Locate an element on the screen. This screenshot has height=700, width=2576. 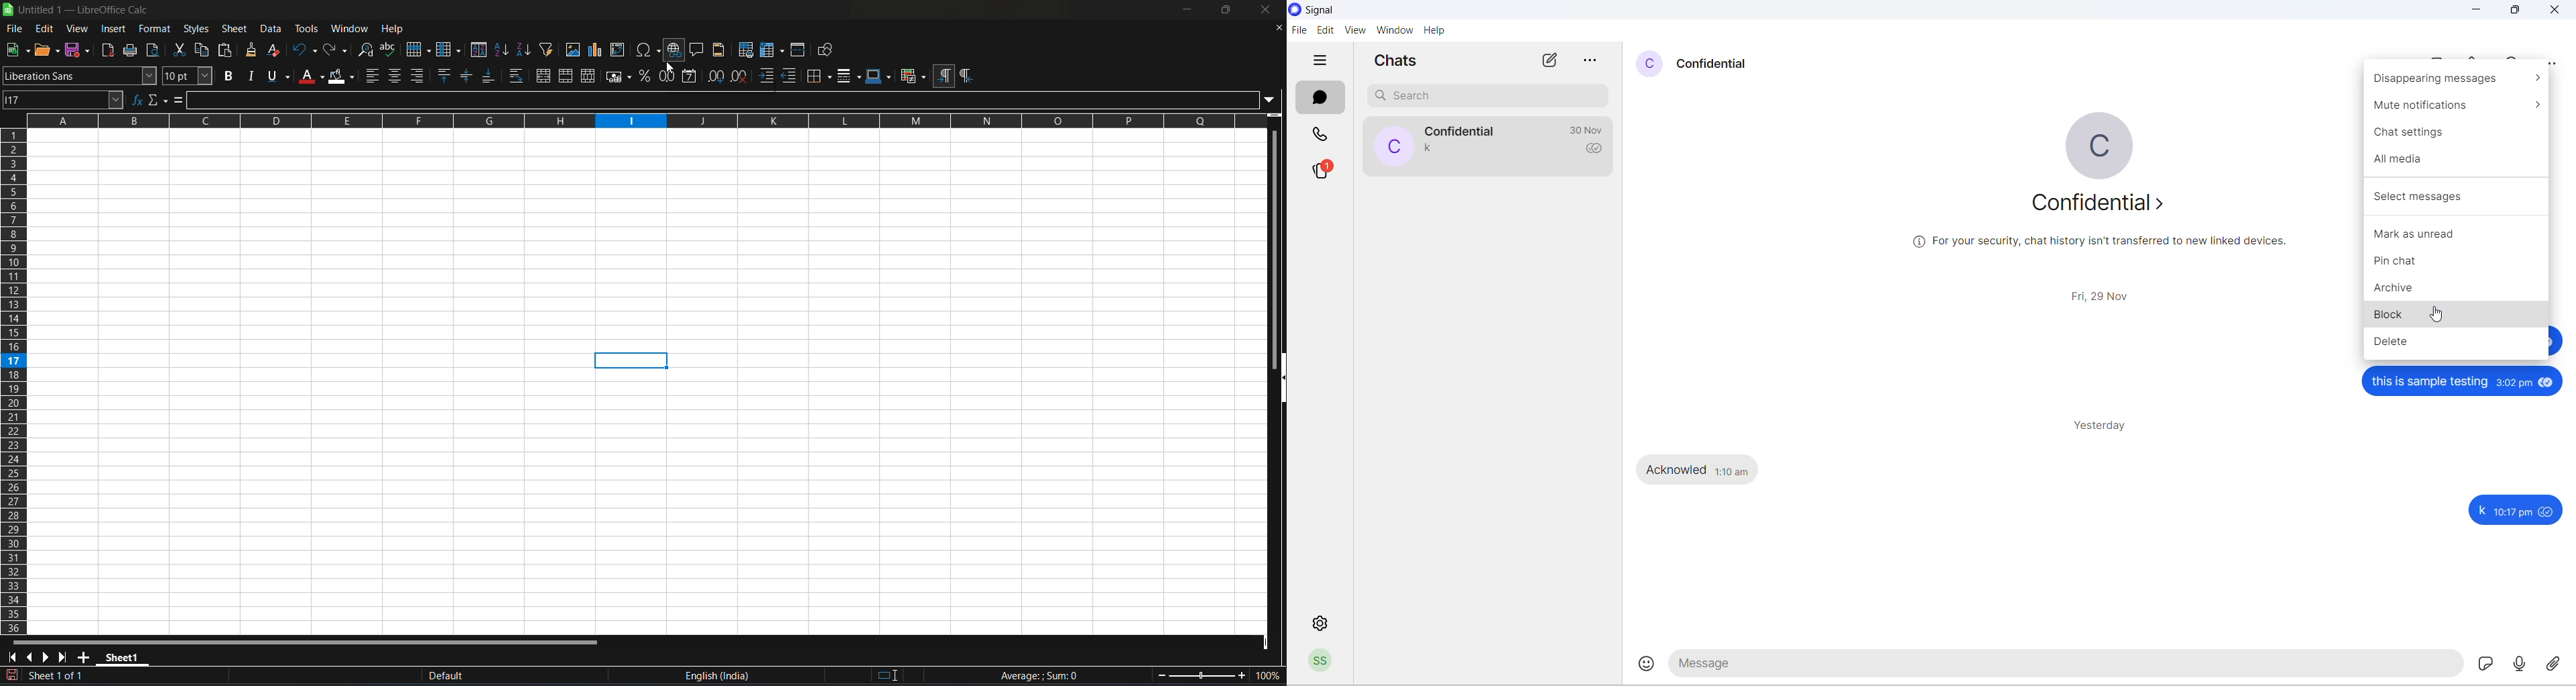
align right is located at coordinates (418, 76).